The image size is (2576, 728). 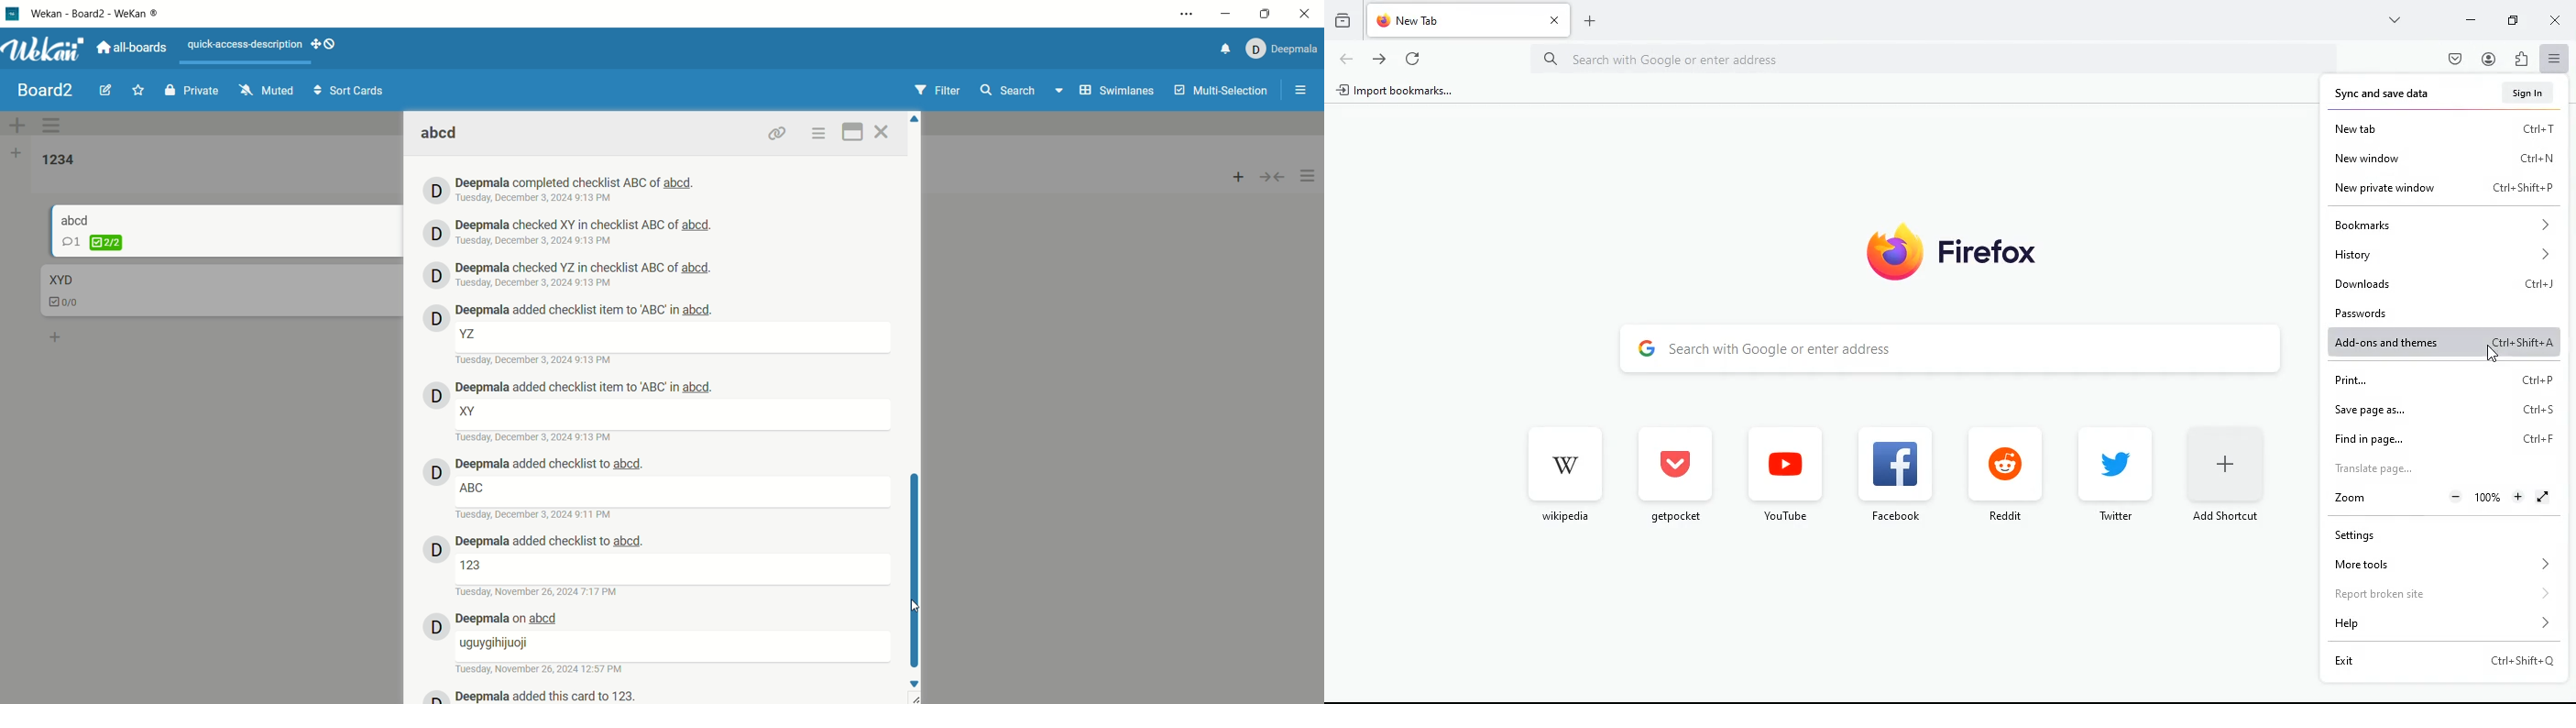 What do you see at coordinates (542, 669) in the screenshot?
I see `date and time` at bounding box center [542, 669].